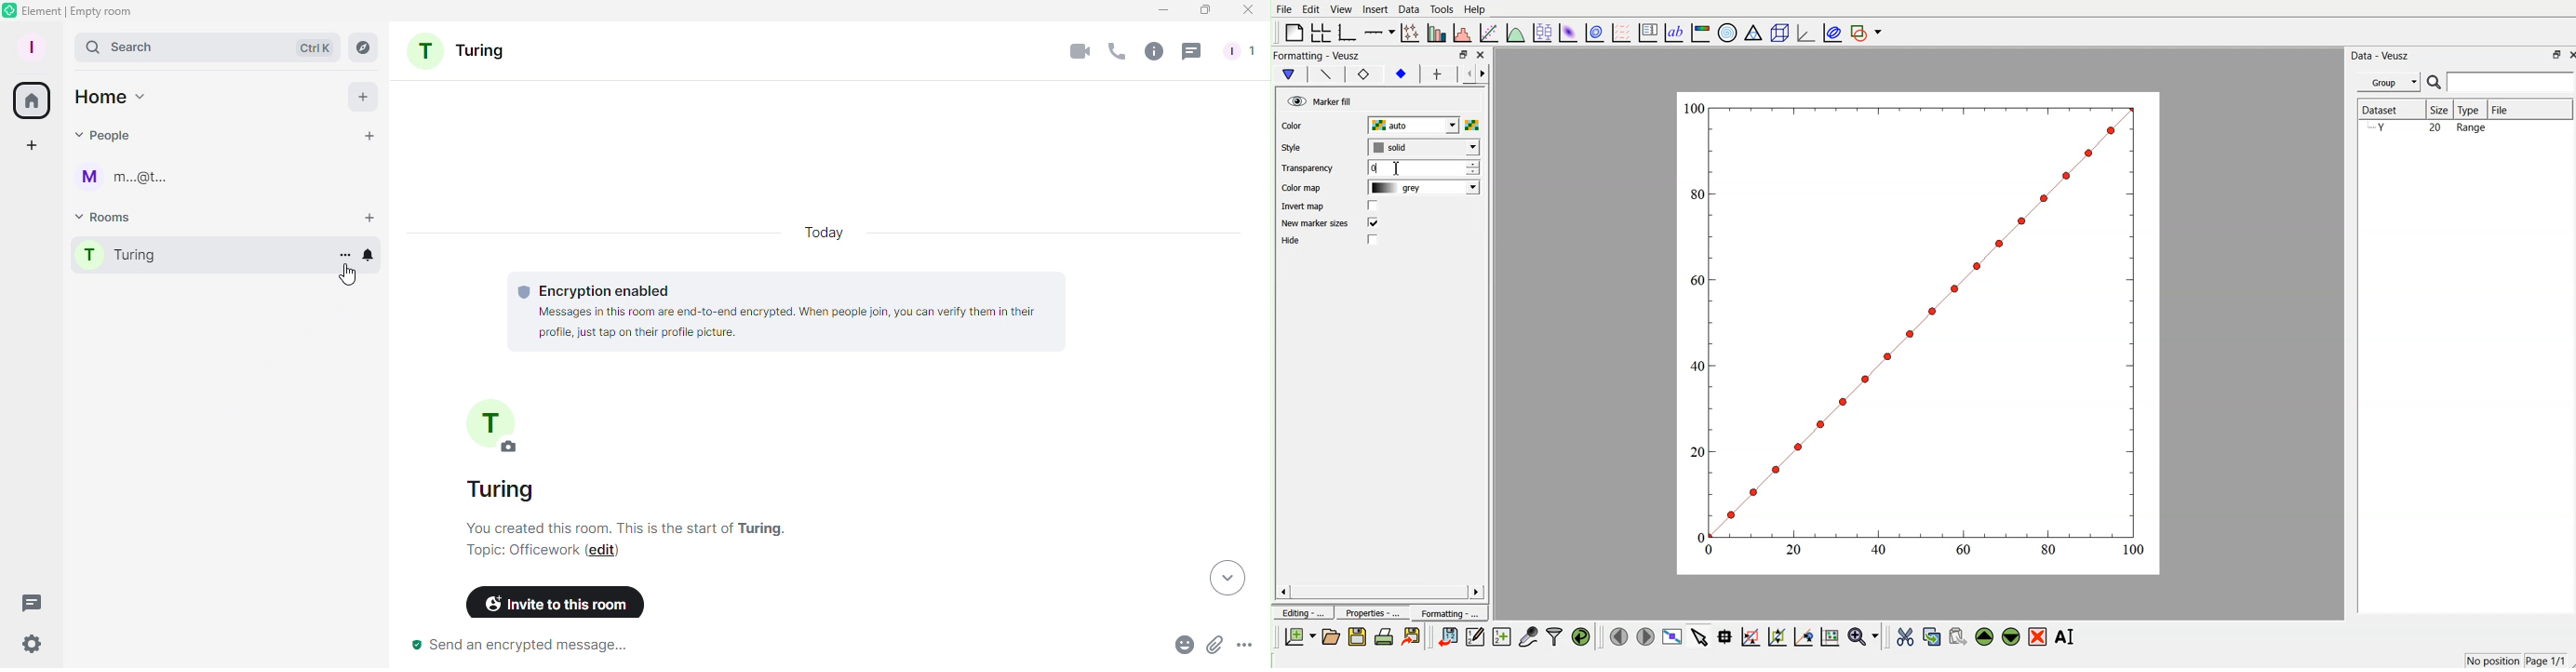 The width and height of the screenshot is (2576, 672). I want to click on auto, so click(1422, 125).